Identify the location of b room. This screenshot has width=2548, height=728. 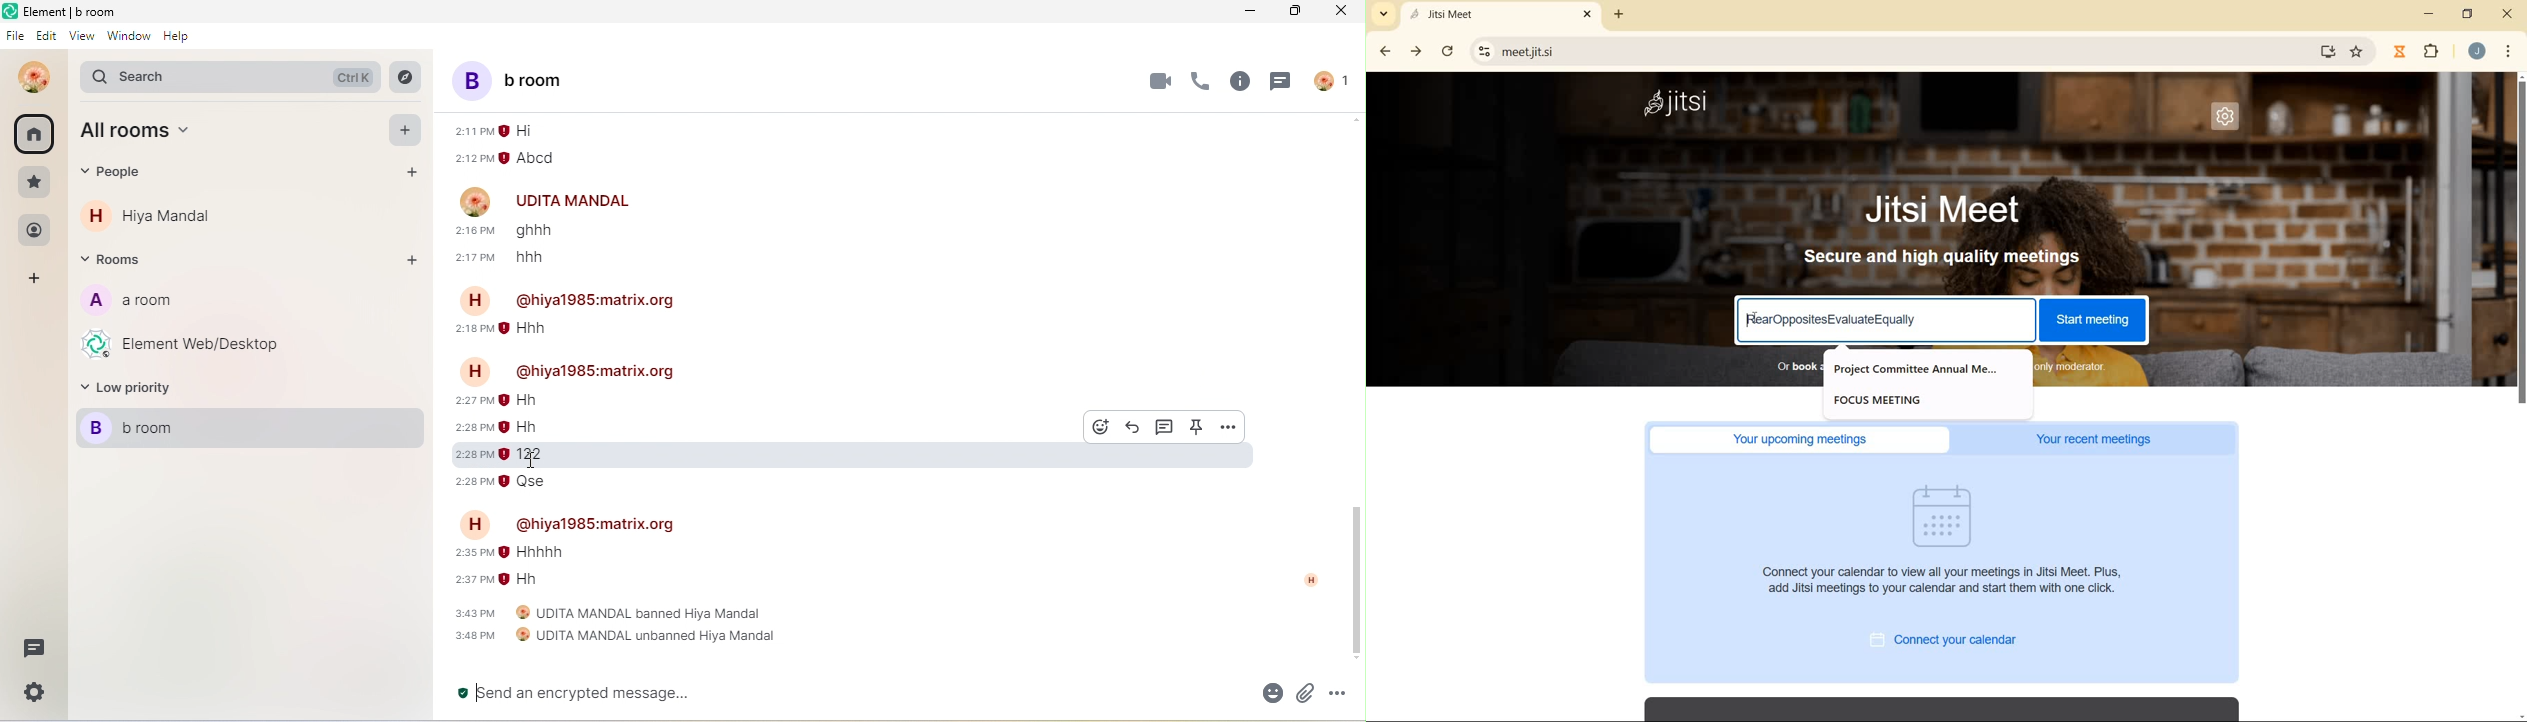
(246, 428).